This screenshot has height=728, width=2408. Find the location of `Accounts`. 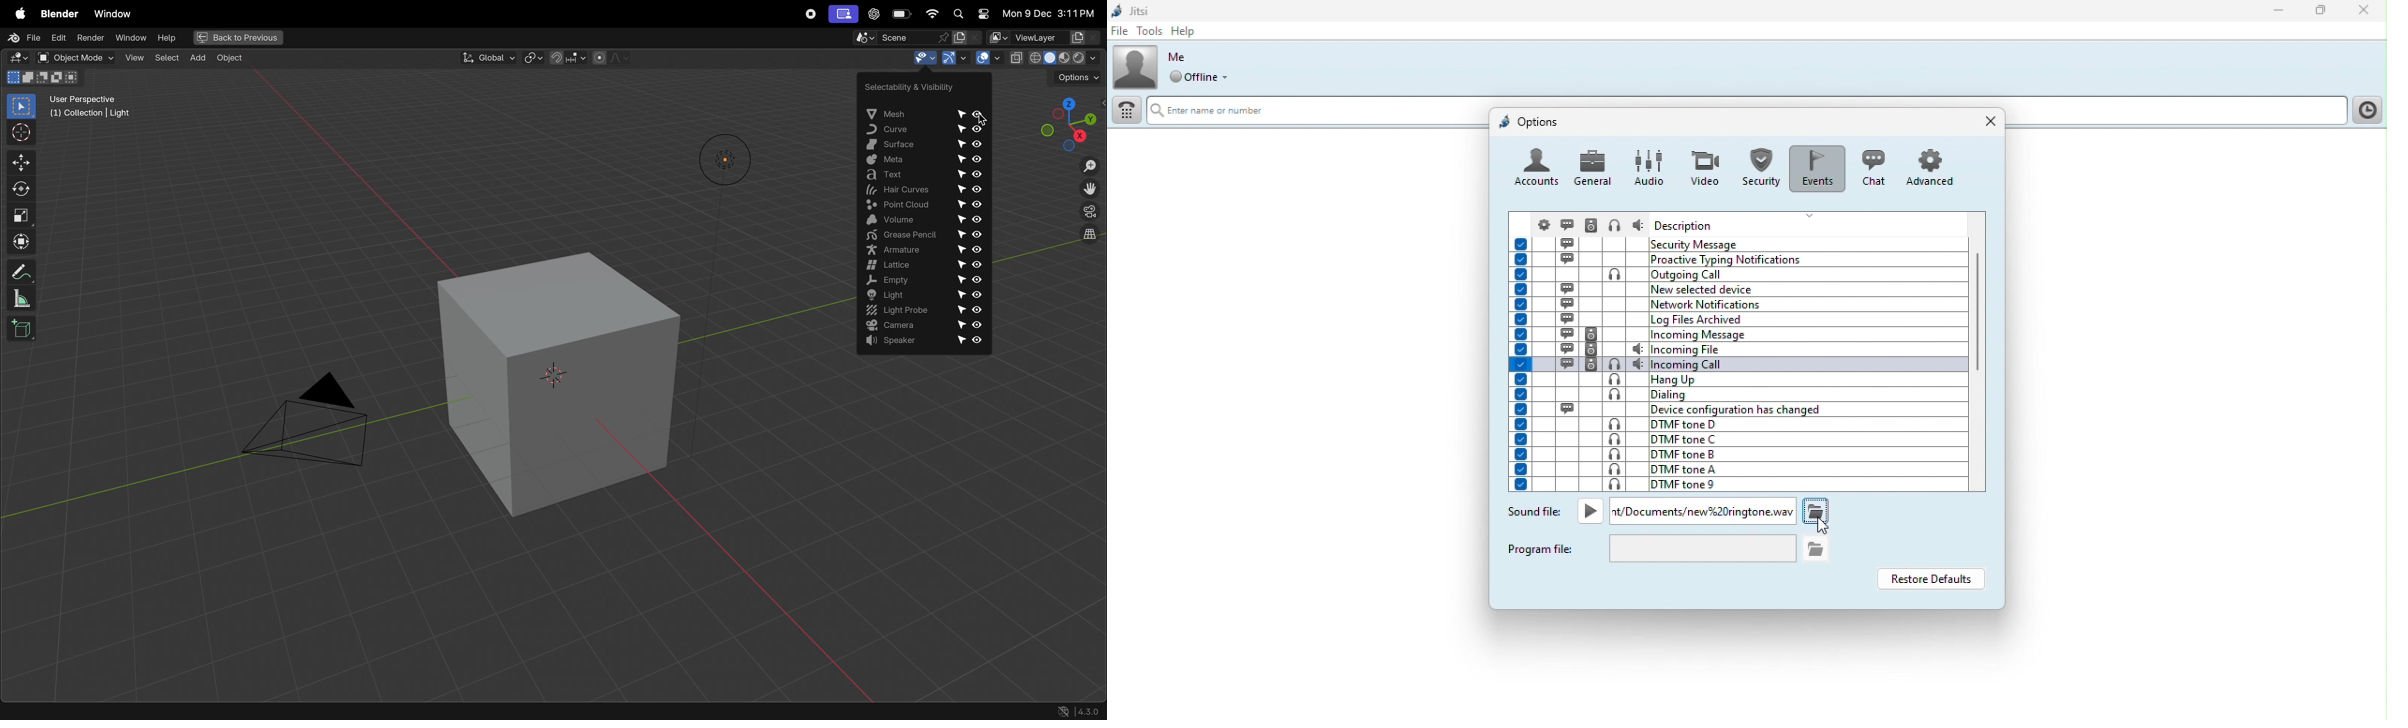

Accounts is located at coordinates (1537, 170).